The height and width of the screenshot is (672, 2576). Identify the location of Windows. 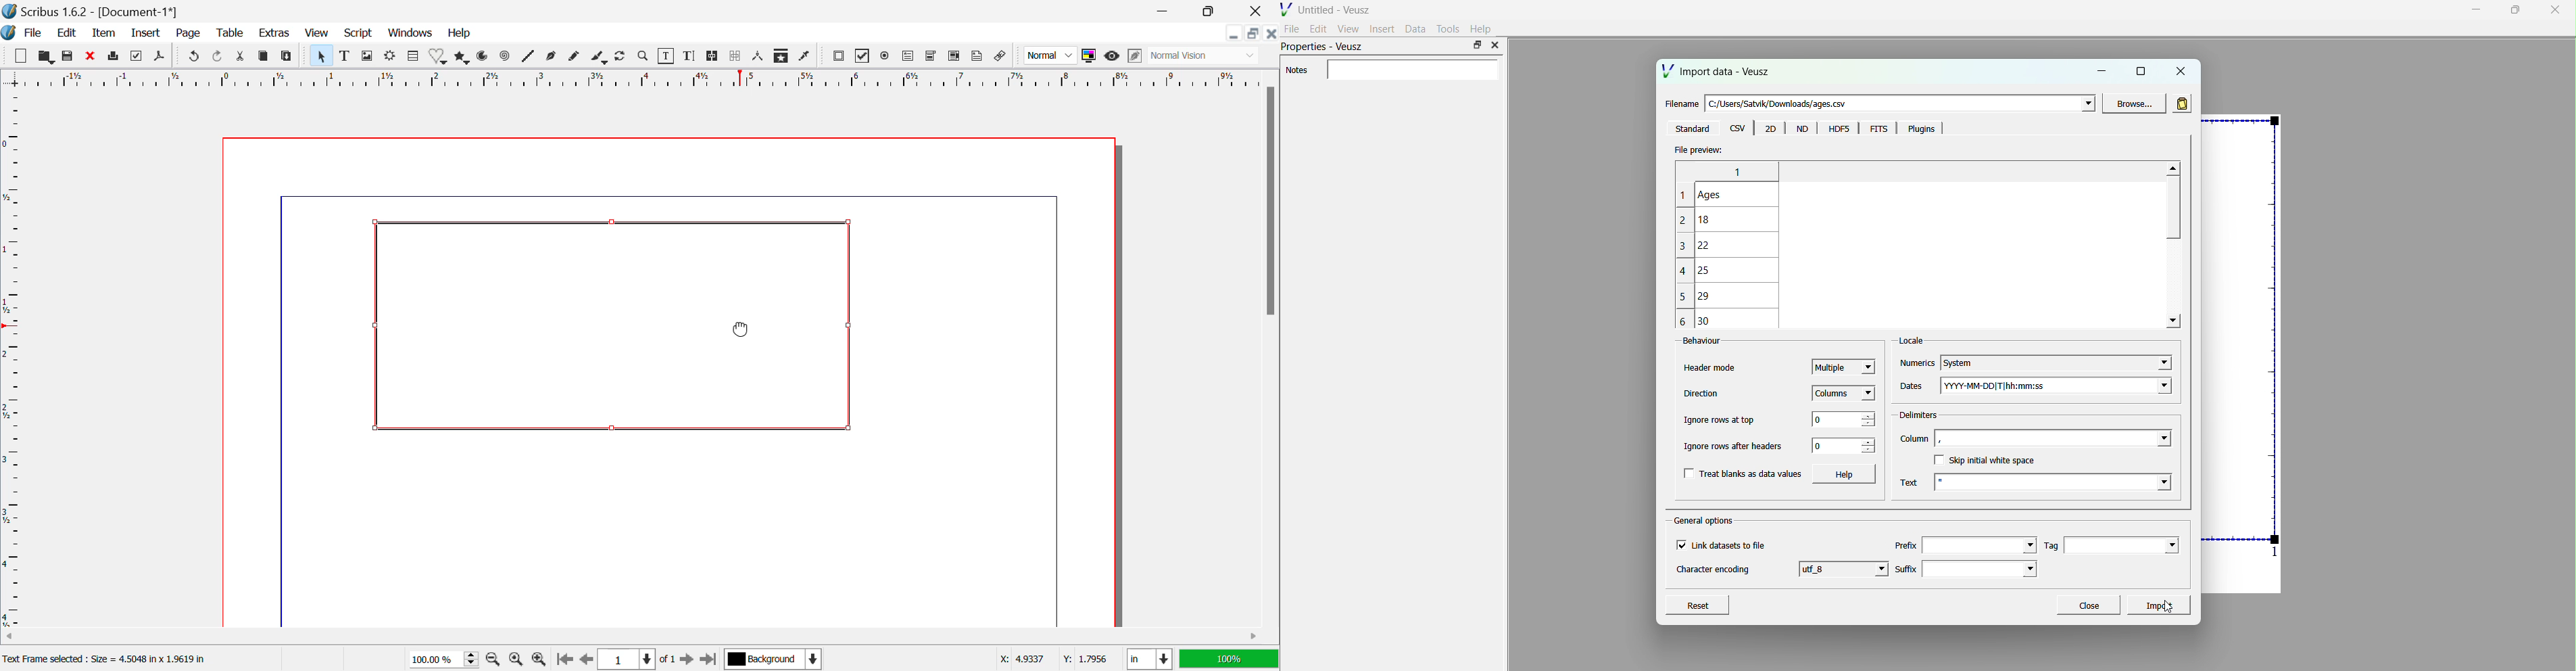
(411, 33).